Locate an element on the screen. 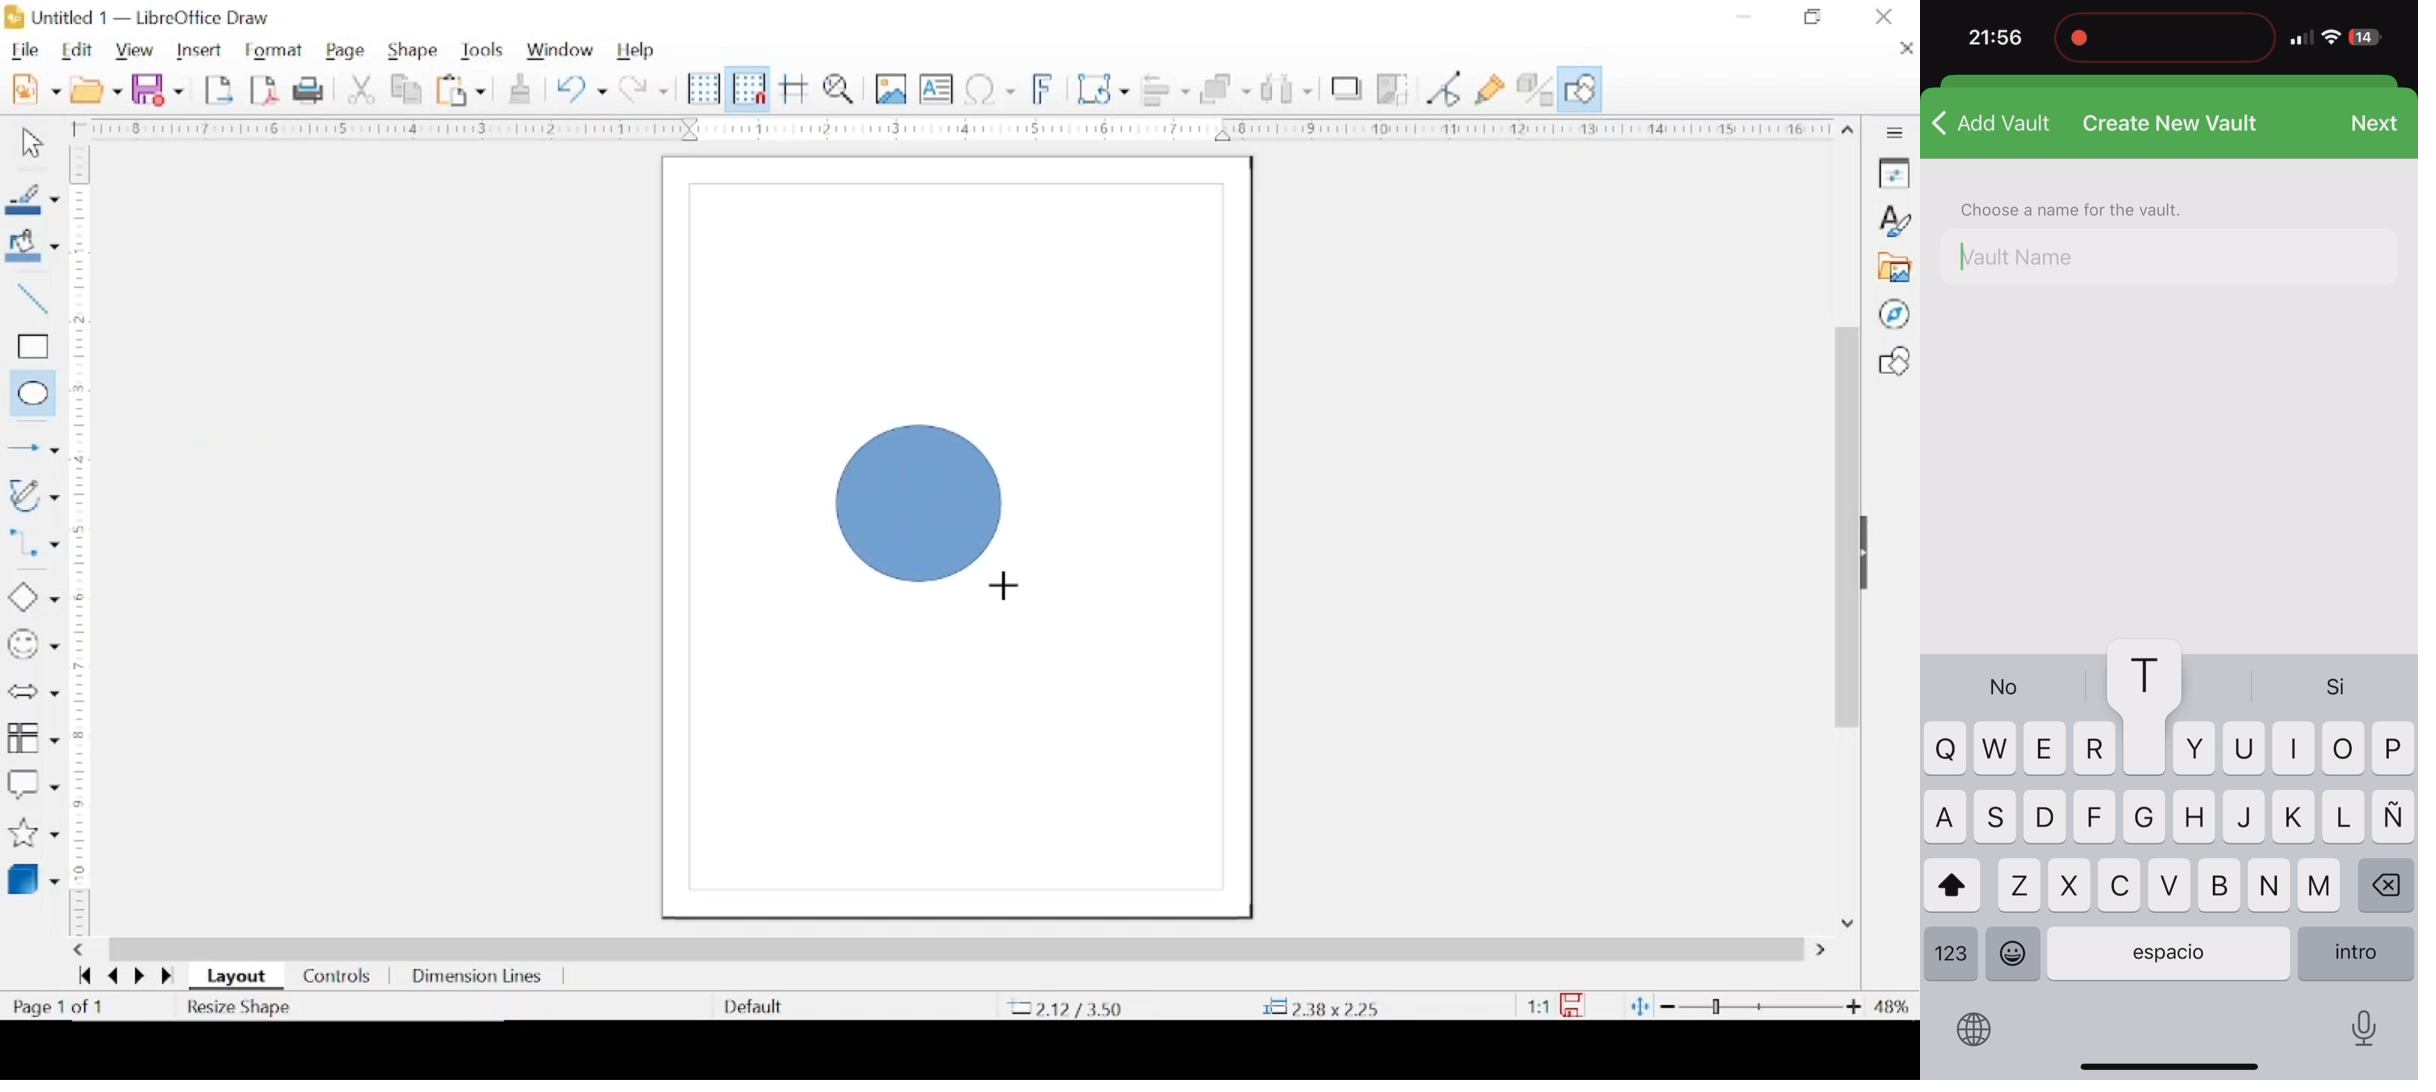 This screenshot has height=1092, width=2436. insert is located at coordinates (203, 50).